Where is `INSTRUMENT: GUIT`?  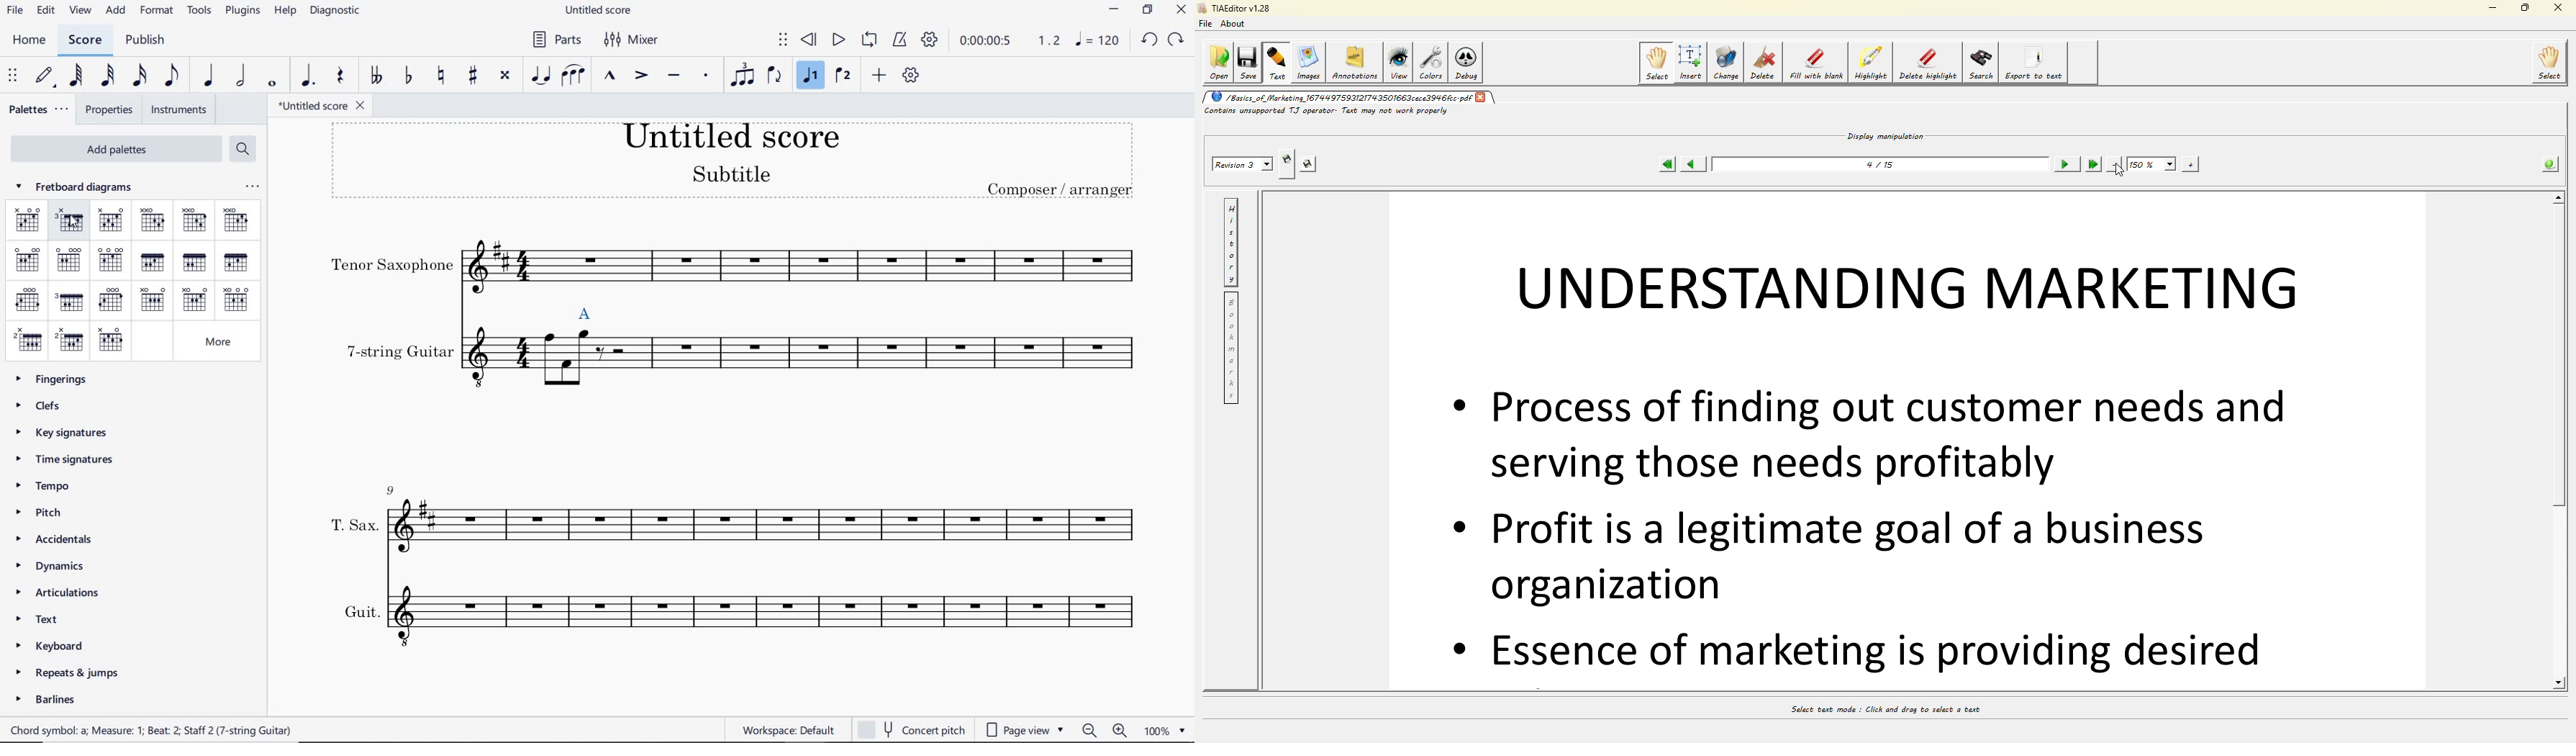
INSTRUMENT: GUIT is located at coordinates (738, 615).